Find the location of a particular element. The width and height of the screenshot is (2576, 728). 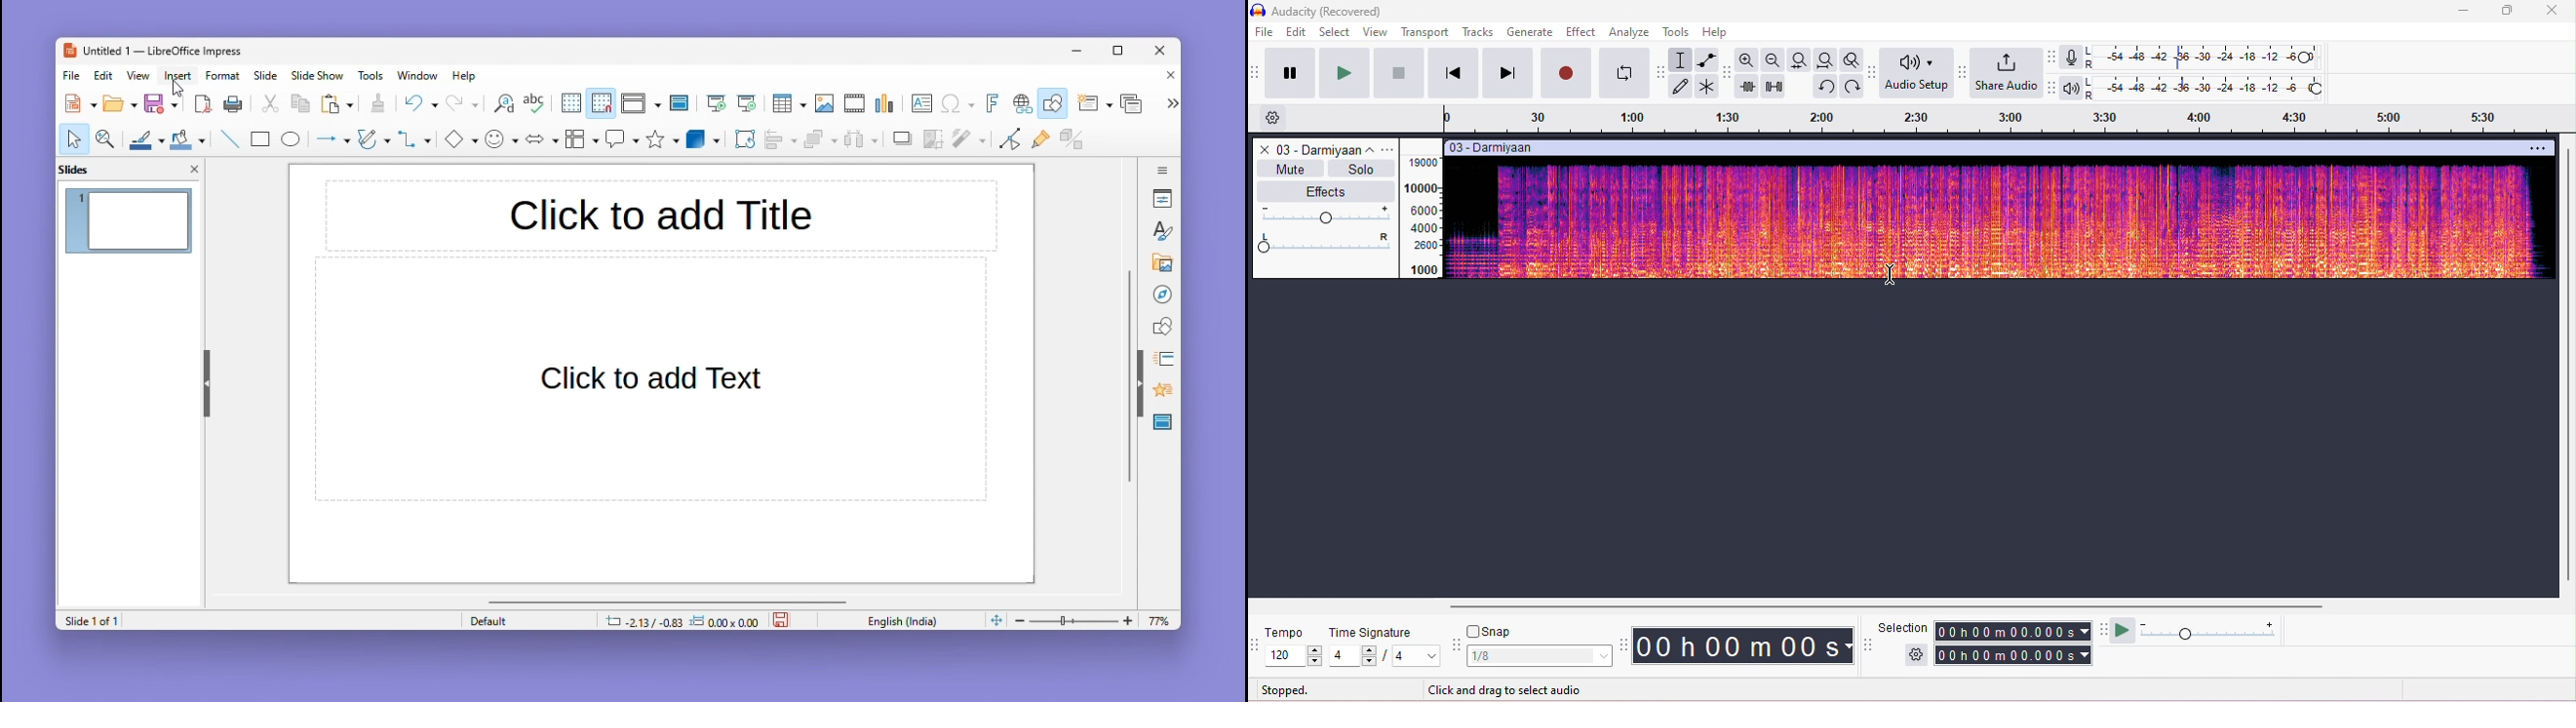

click and drag to select audio is located at coordinates (1508, 691).